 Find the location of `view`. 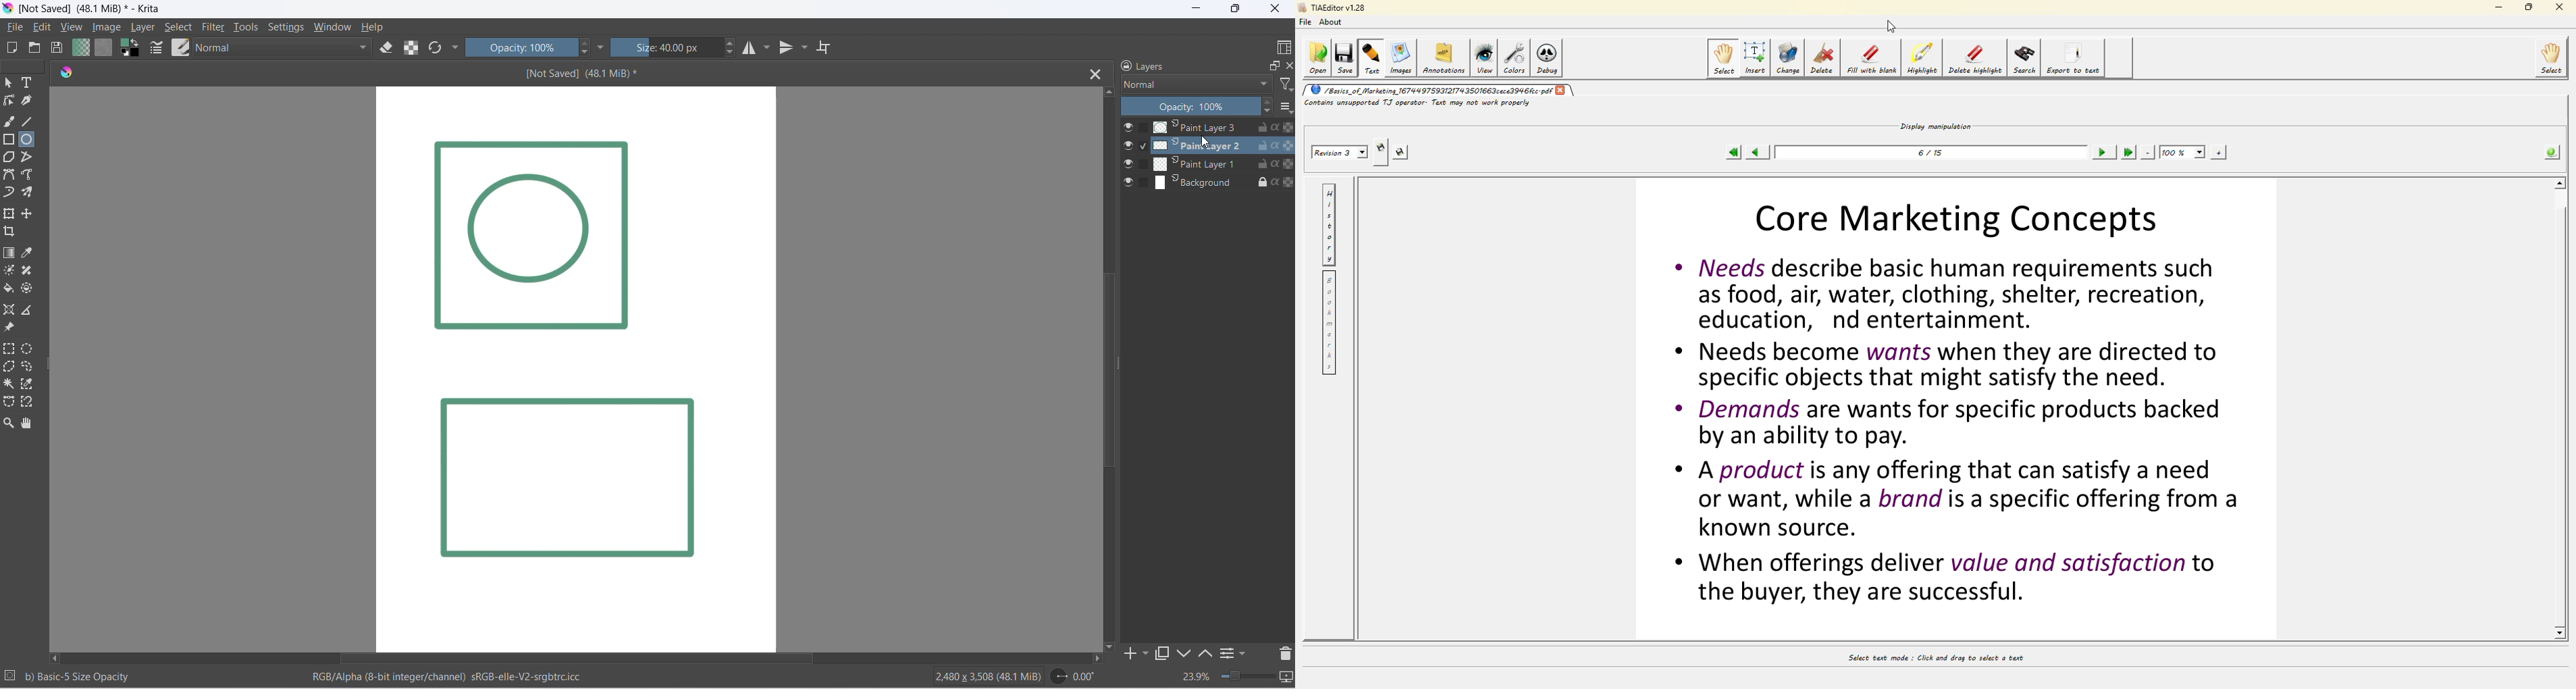

view is located at coordinates (71, 28).